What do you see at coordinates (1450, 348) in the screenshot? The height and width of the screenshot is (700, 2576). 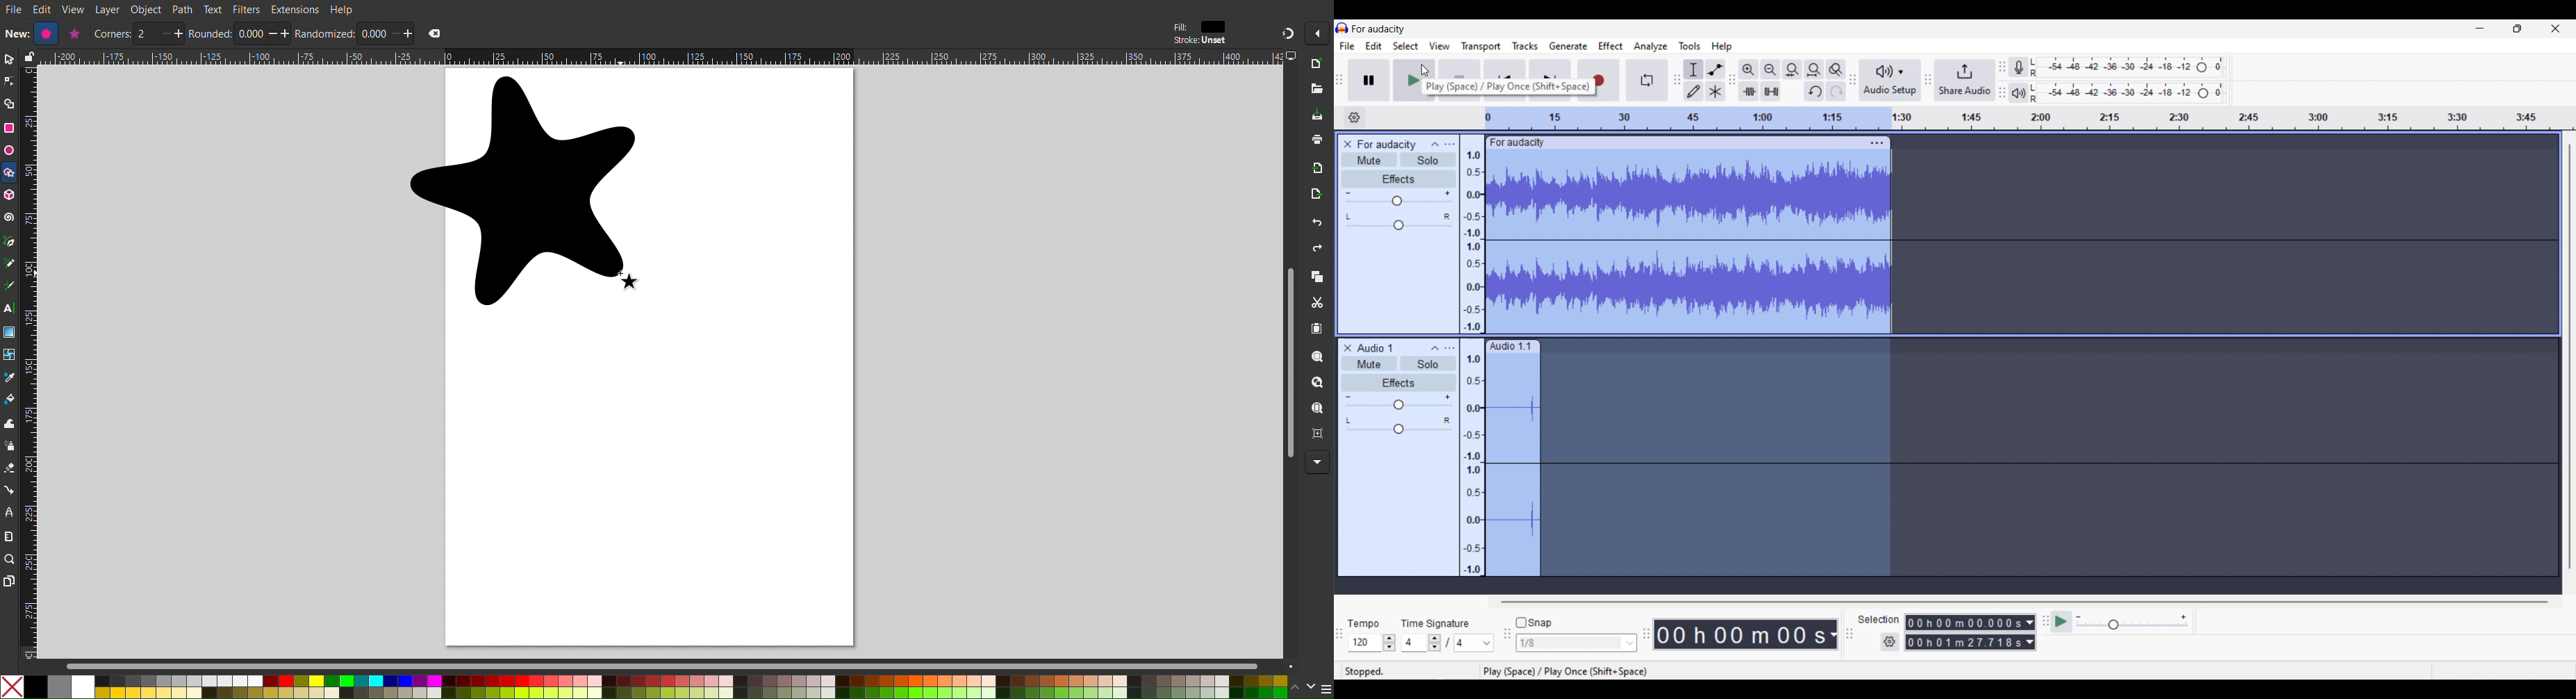 I see `track control panel menu` at bounding box center [1450, 348].